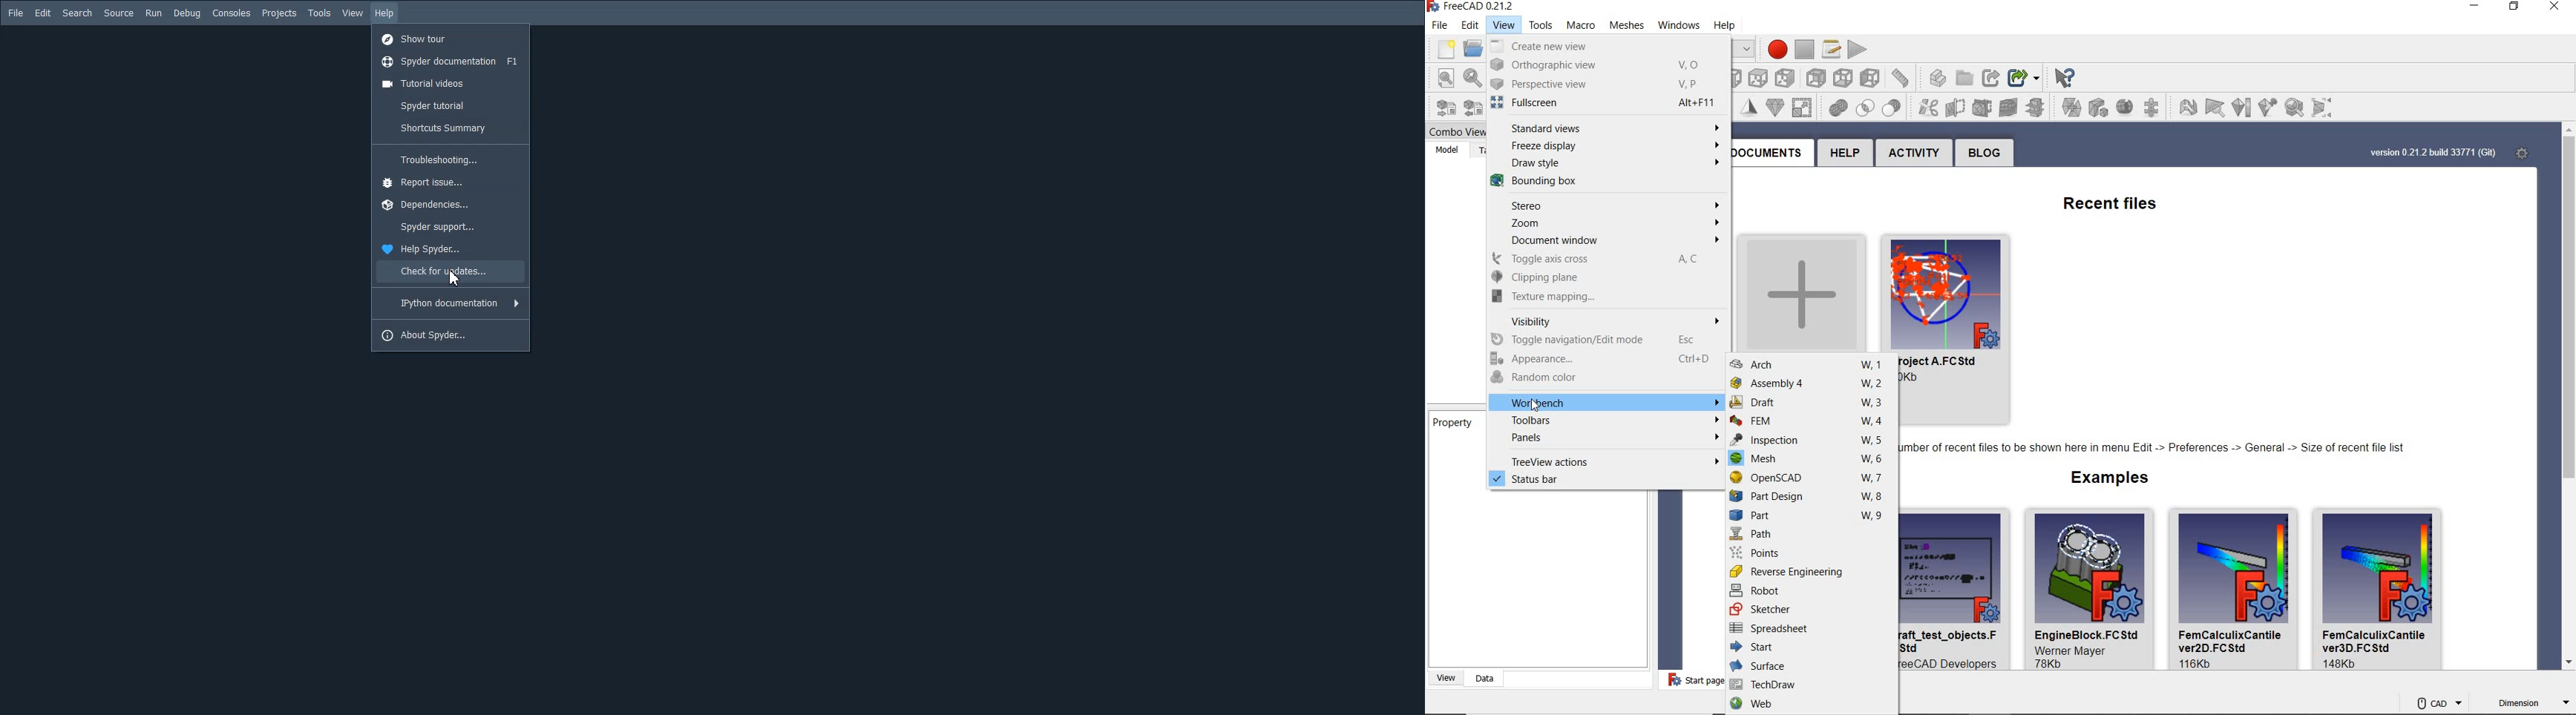 The image size is (2576, 728). What do you see at coordinates (1942, 77) in the screenshot?
I see `create group` at bounding box center [1942, 77].